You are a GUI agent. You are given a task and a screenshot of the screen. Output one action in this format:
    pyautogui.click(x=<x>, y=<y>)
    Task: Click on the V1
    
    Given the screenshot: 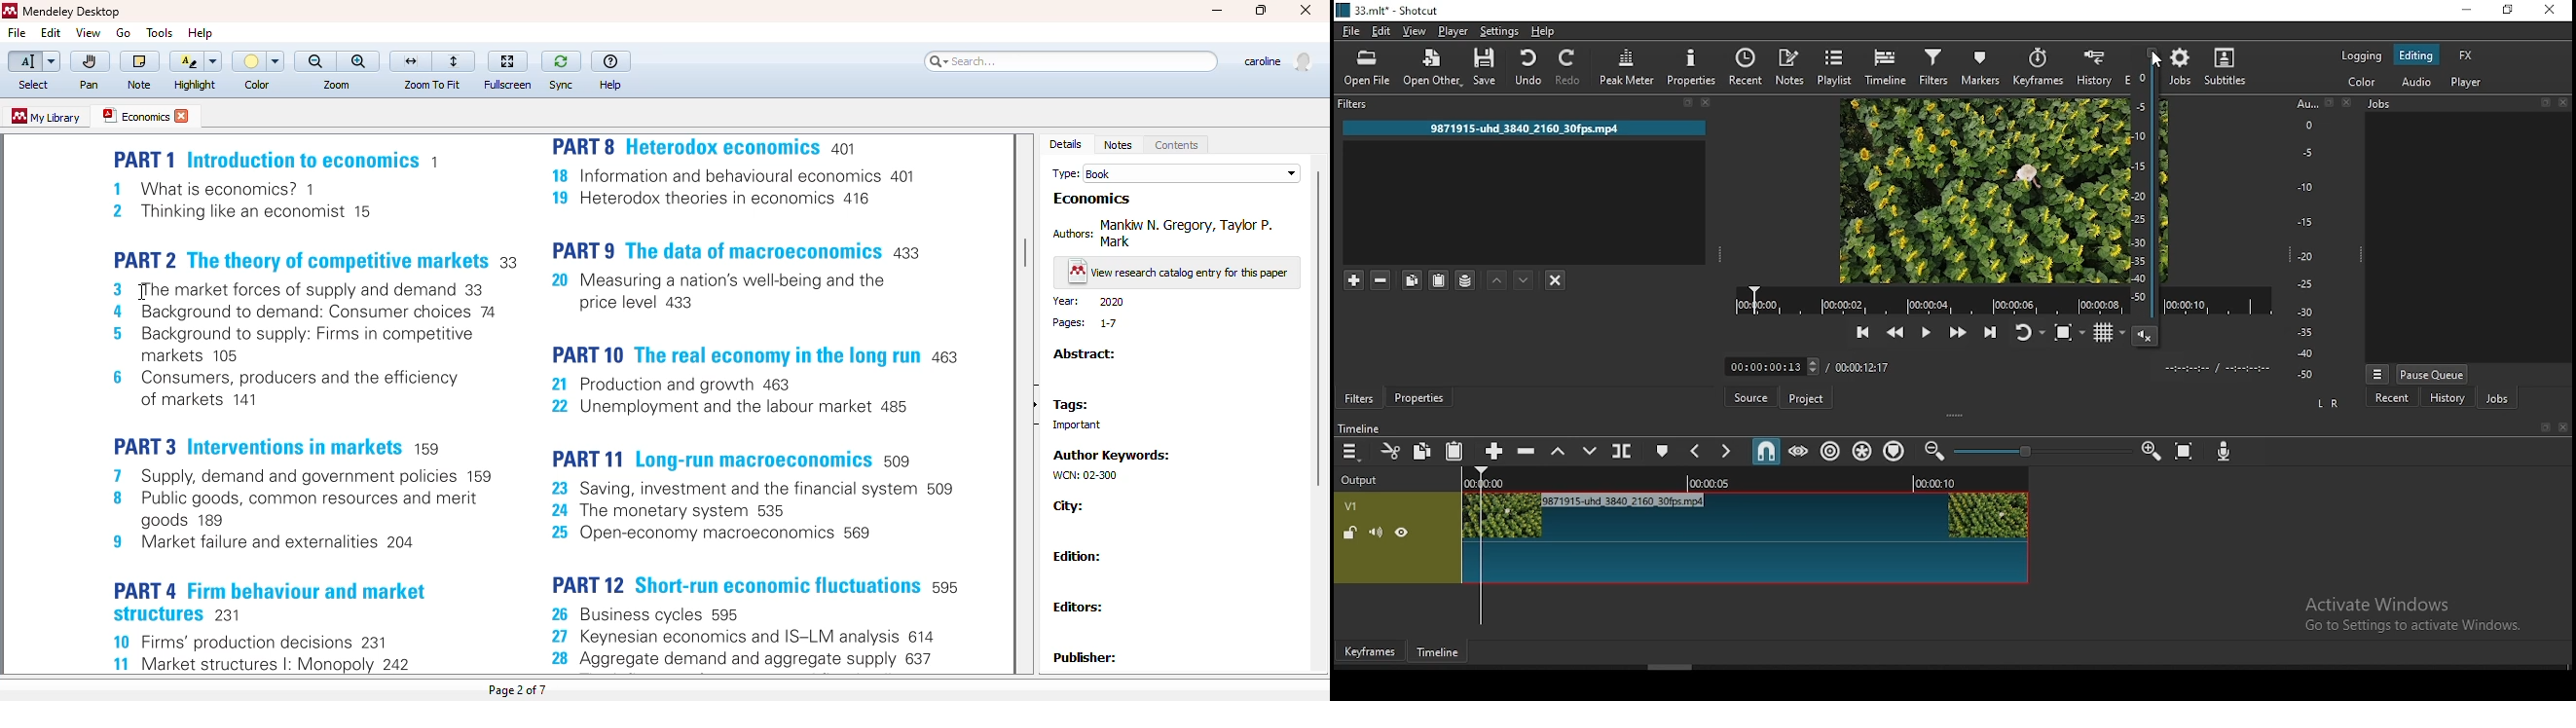 What is the action you would take?
    pyautogui.click(x=1352, y=506)
    